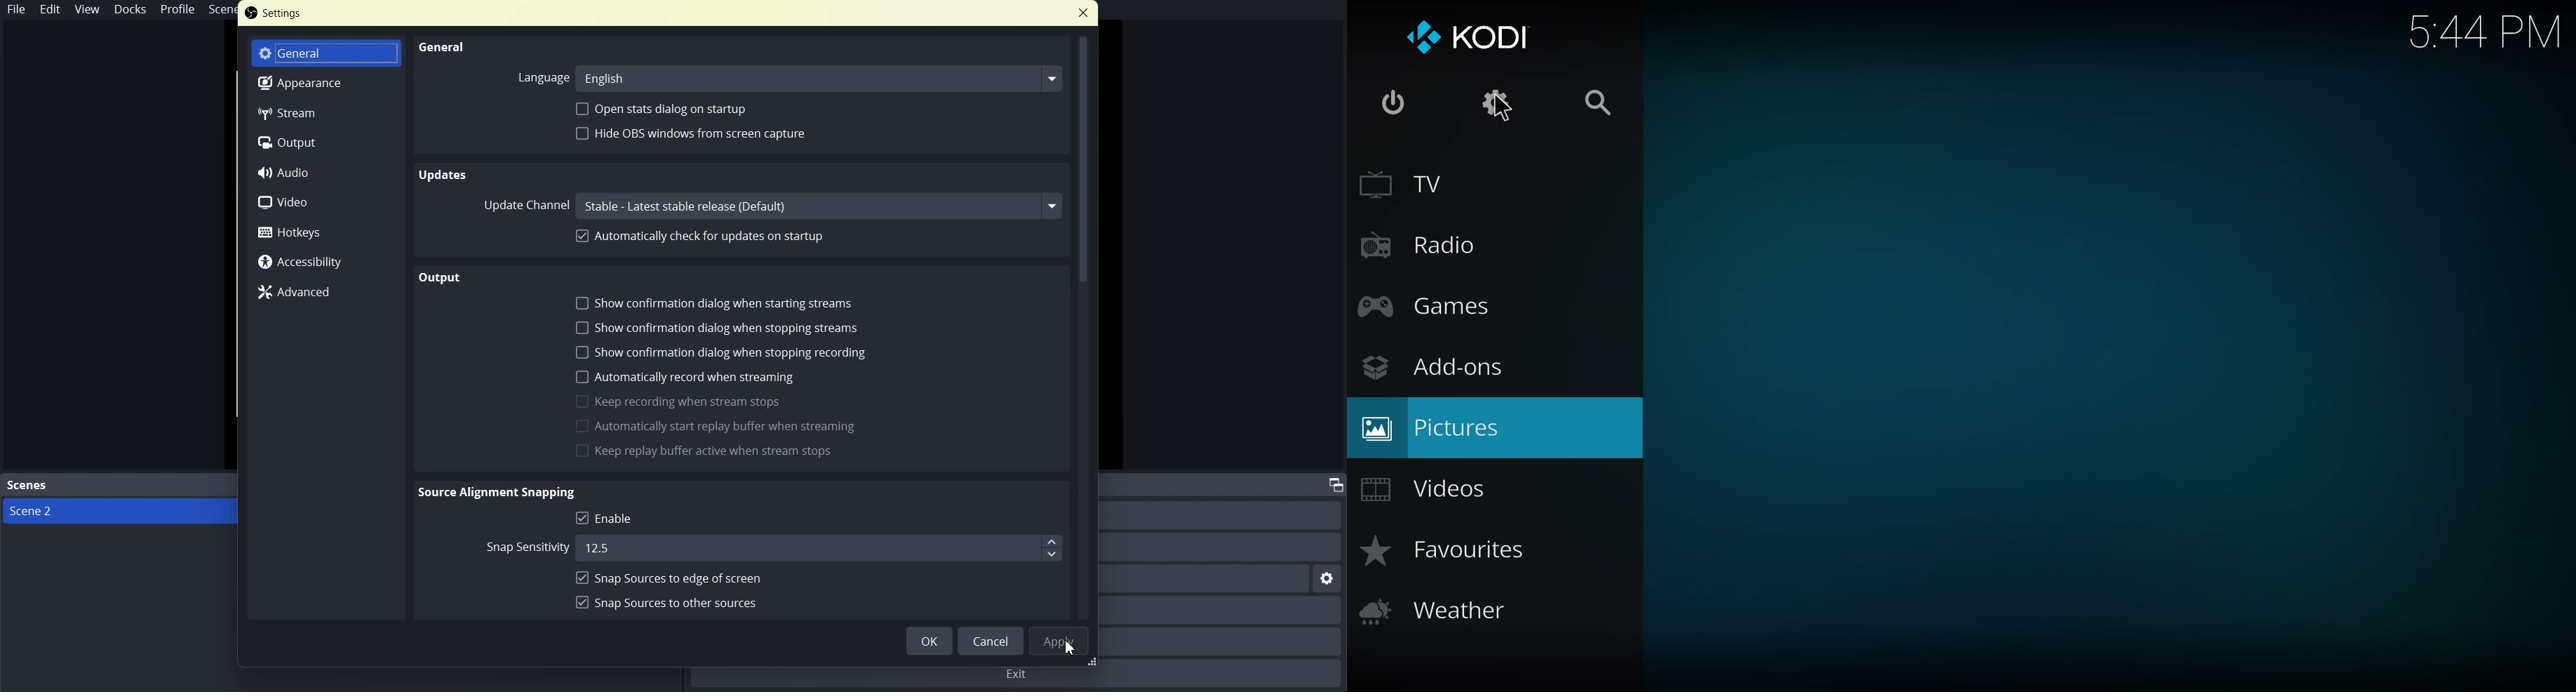 Image resolution: width=2576 pixels, height=700 pixels. Describe the element at coordinates (1437, 429) in the screenshot. I see `pictures` at that location.